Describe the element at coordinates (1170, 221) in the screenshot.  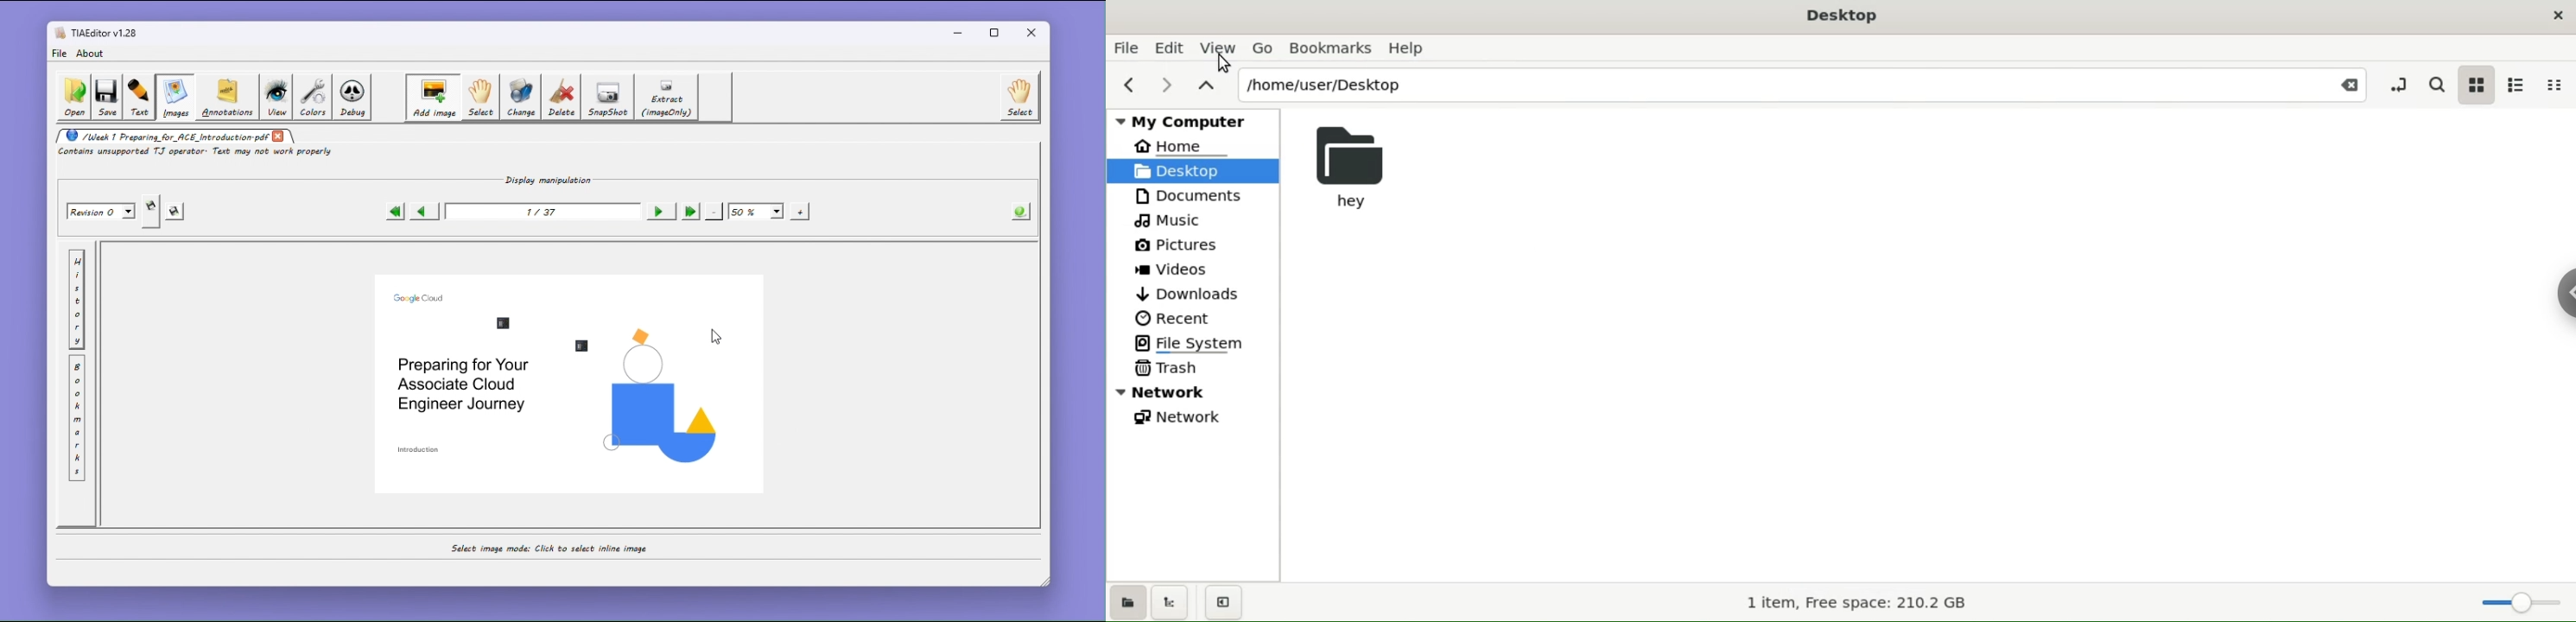
I see `music` at that location.